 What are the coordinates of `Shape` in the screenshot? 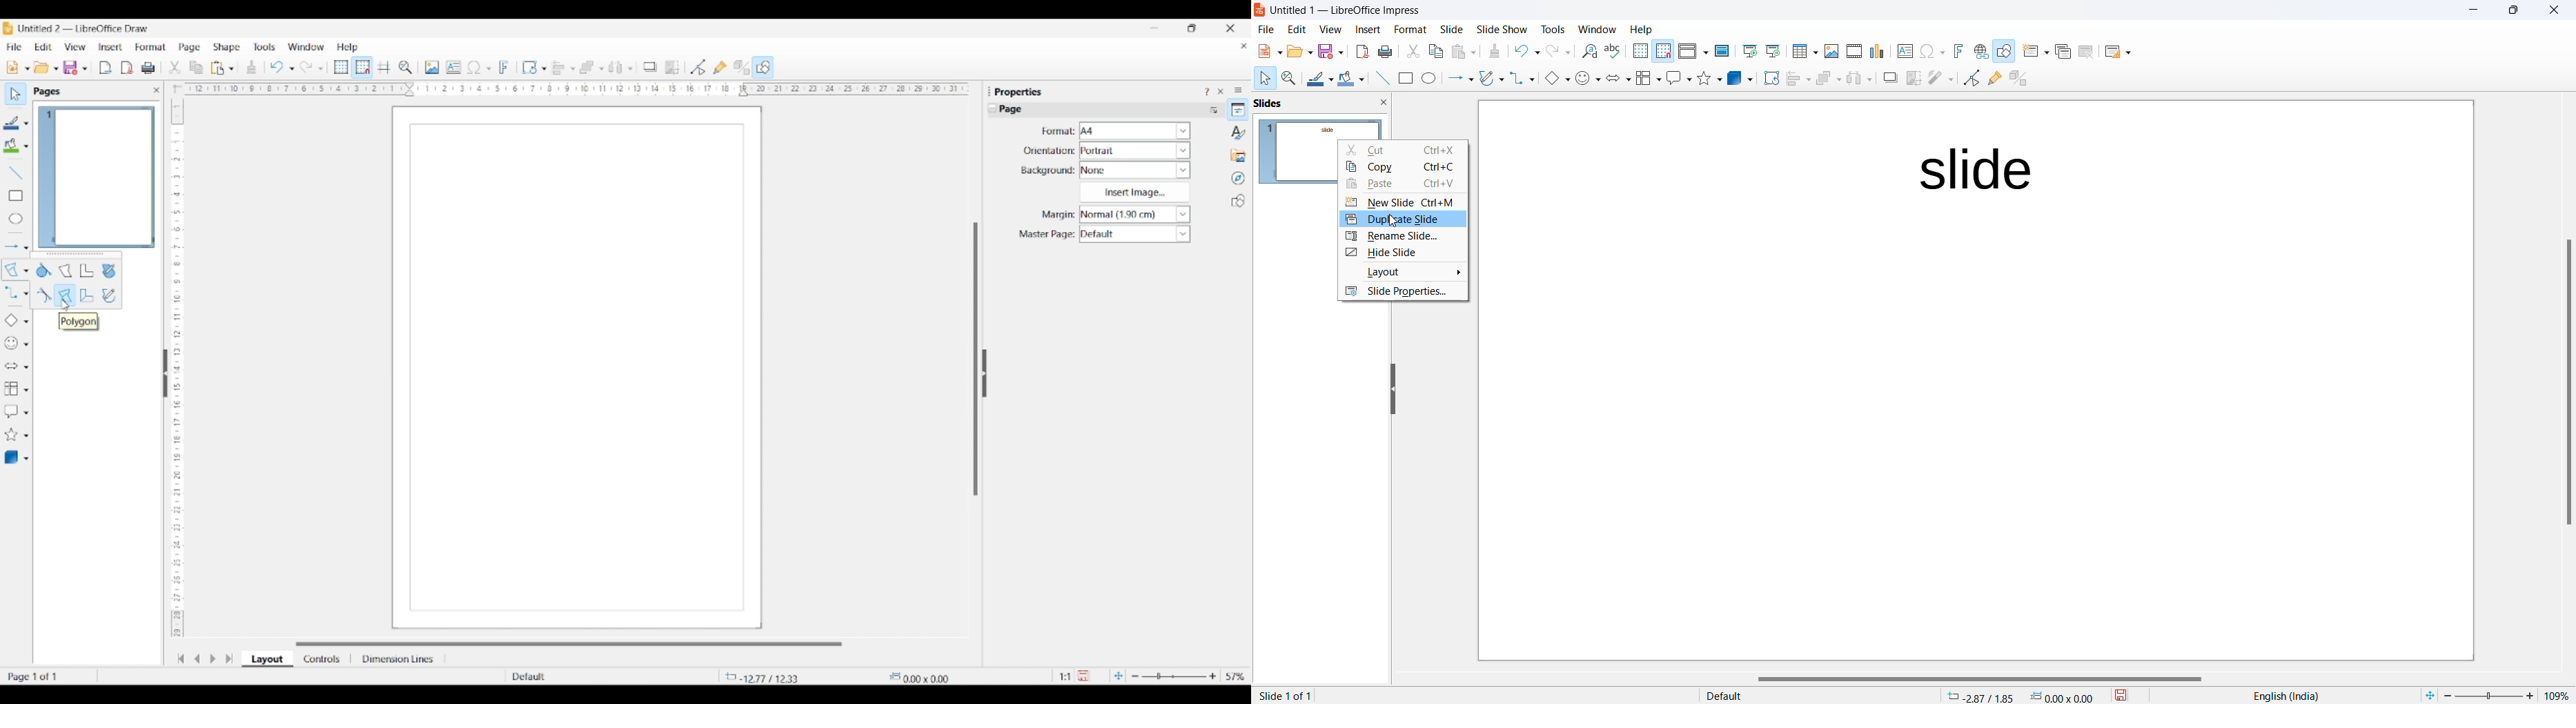 It's located at (227, 48).